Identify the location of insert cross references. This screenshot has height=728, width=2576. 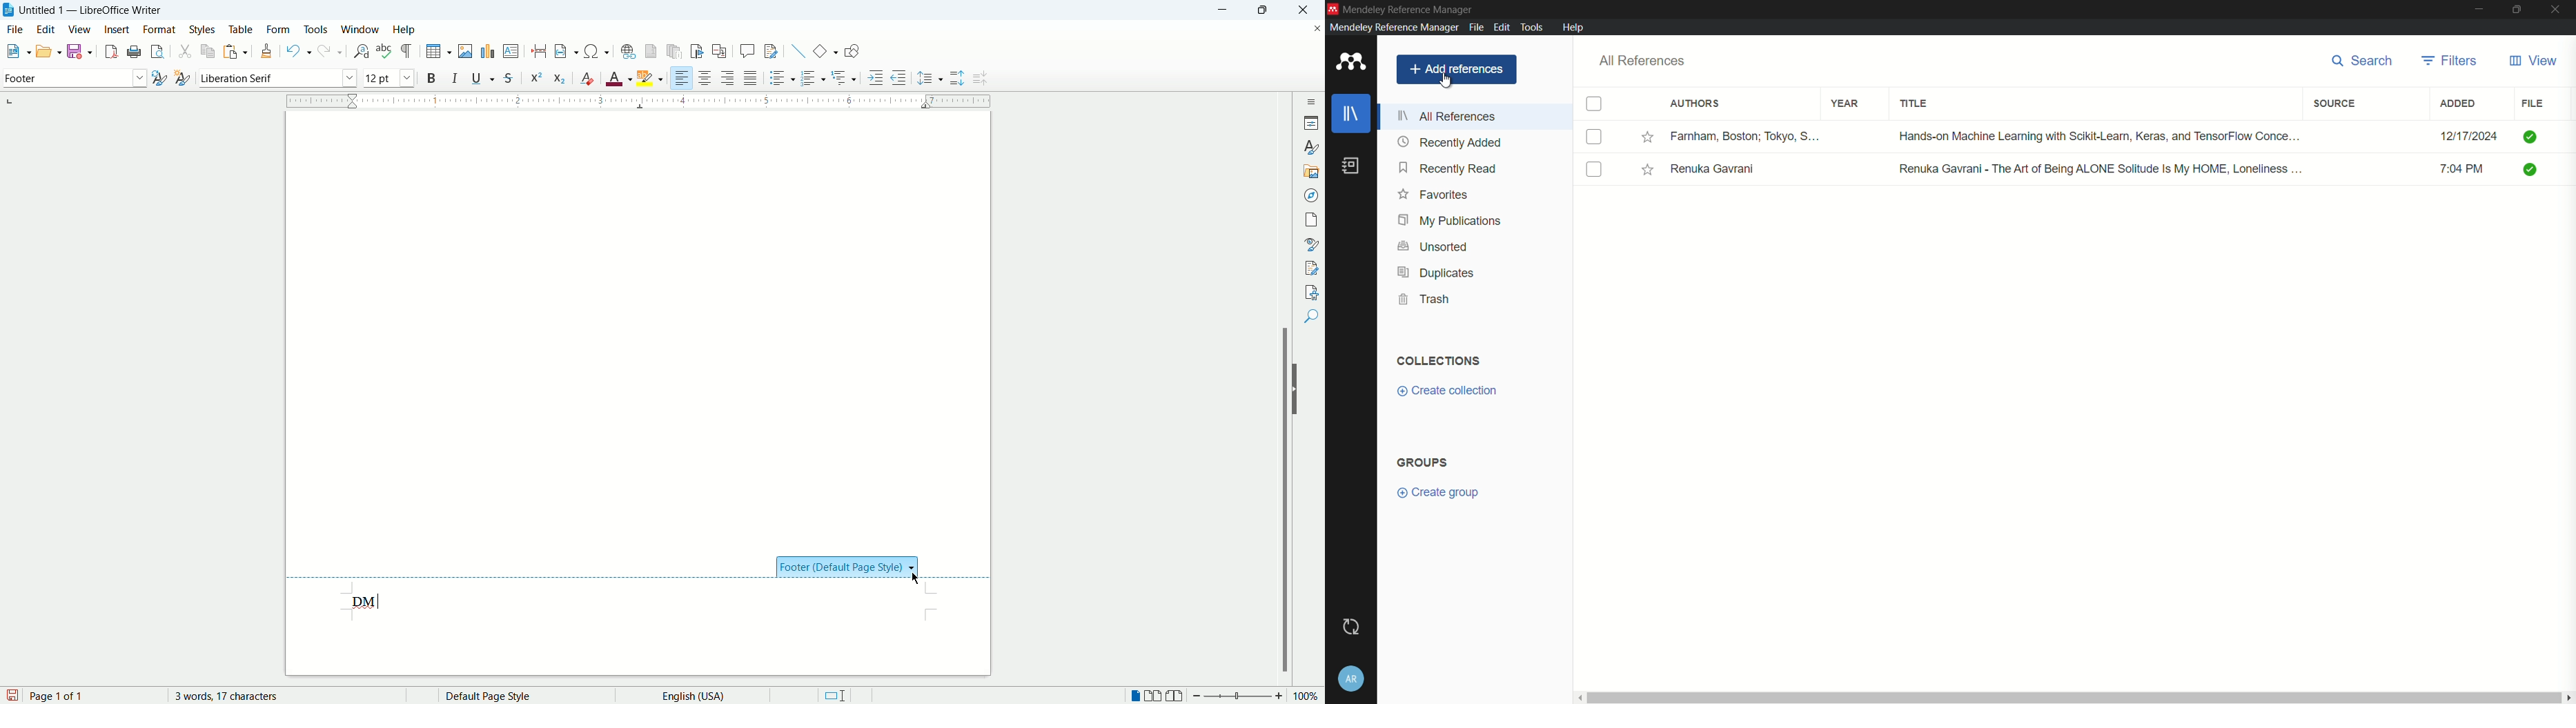
(720, 52).